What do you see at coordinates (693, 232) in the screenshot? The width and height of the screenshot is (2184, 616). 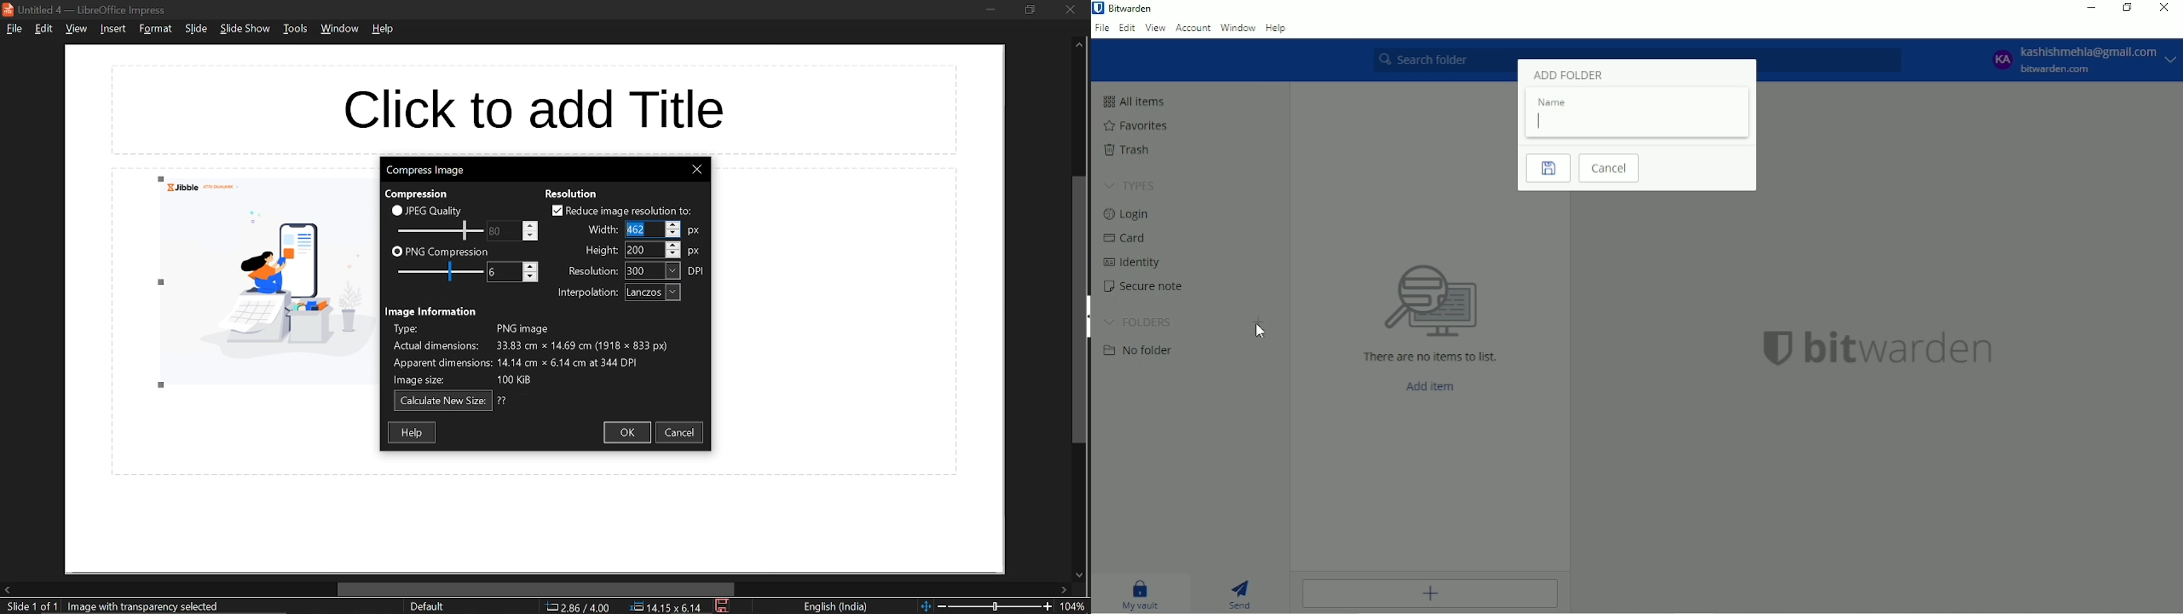 I see `width unit: px` at bounding box center [693, 232].